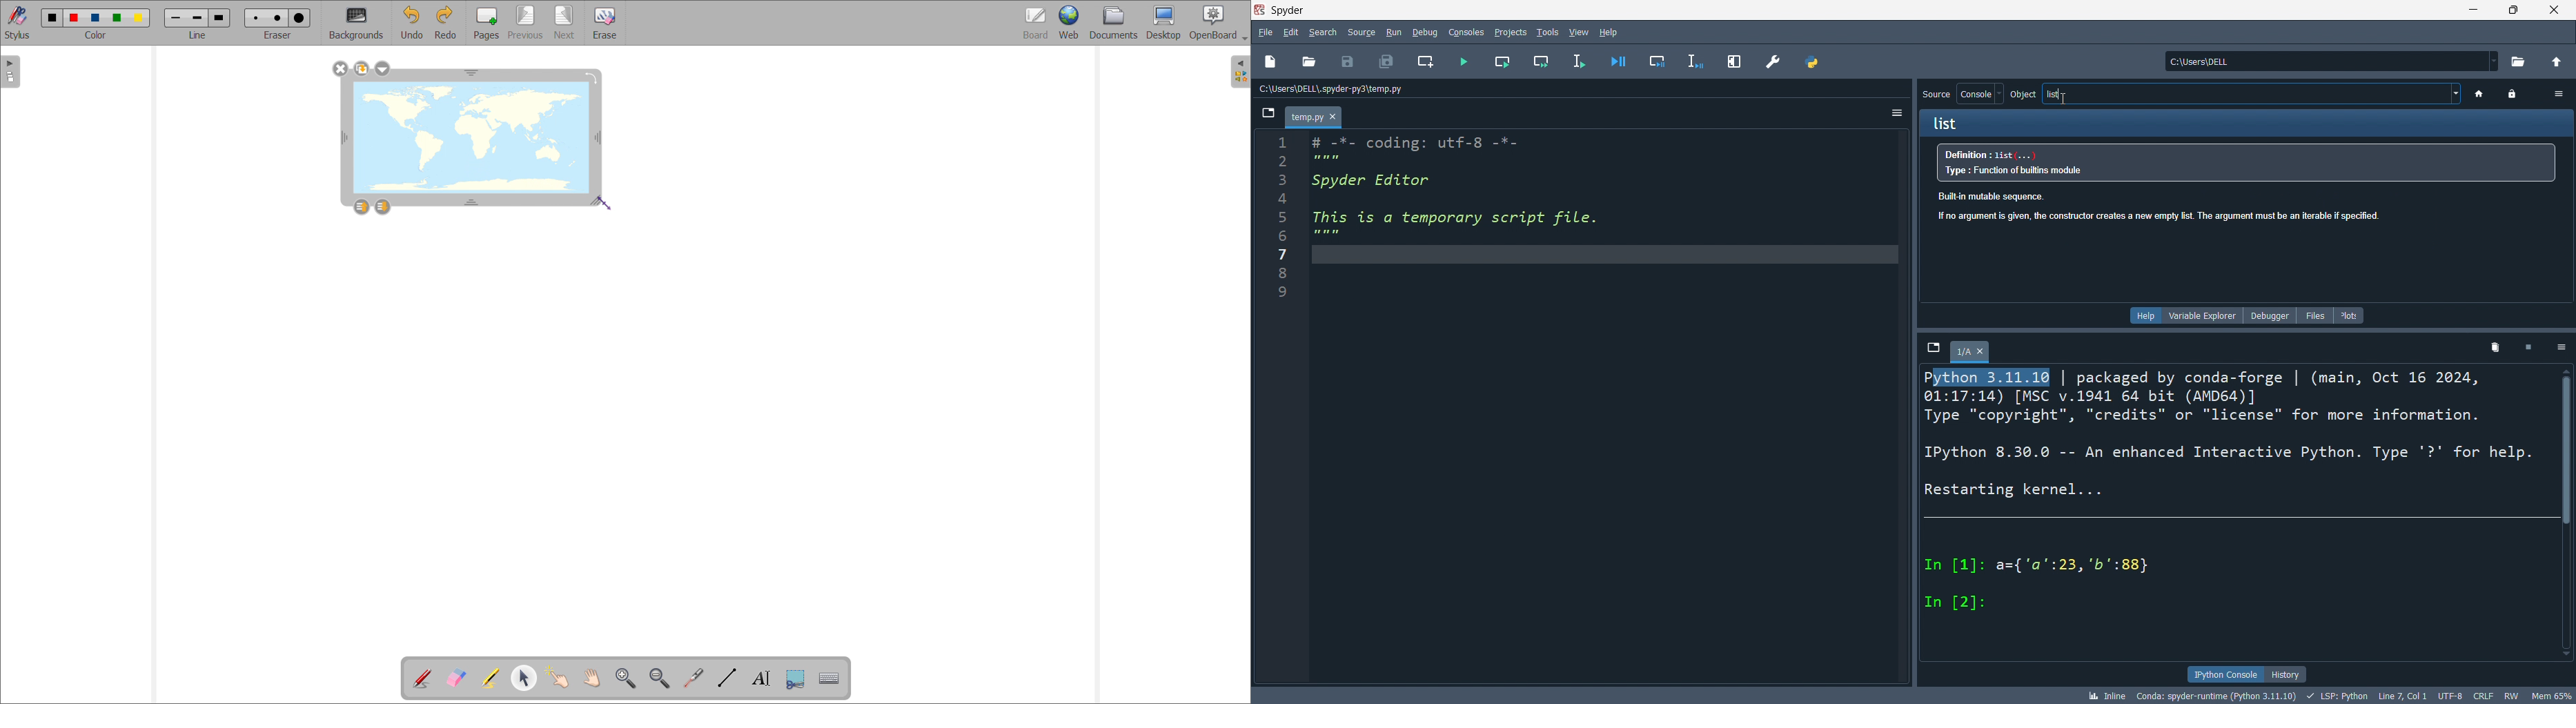 This screenshot has width=2576, height=728. I want to click on small, so click(256, 18).